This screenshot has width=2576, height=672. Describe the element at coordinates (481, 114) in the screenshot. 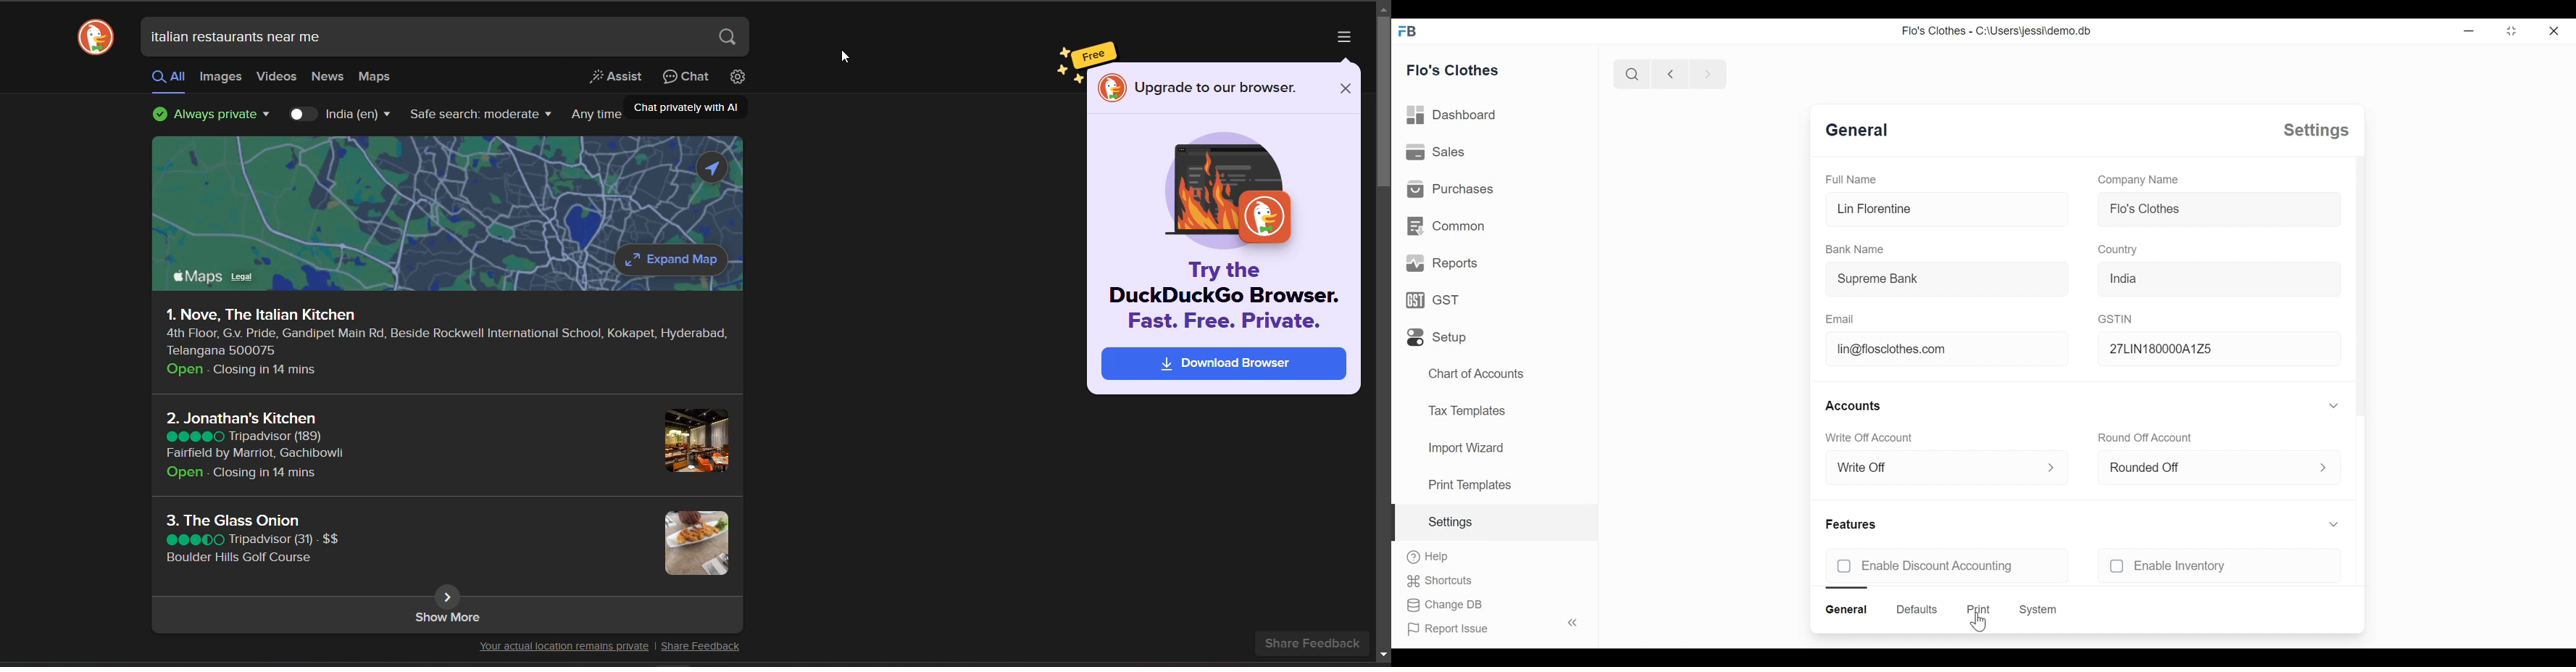

I see `safe search filter` at that location.